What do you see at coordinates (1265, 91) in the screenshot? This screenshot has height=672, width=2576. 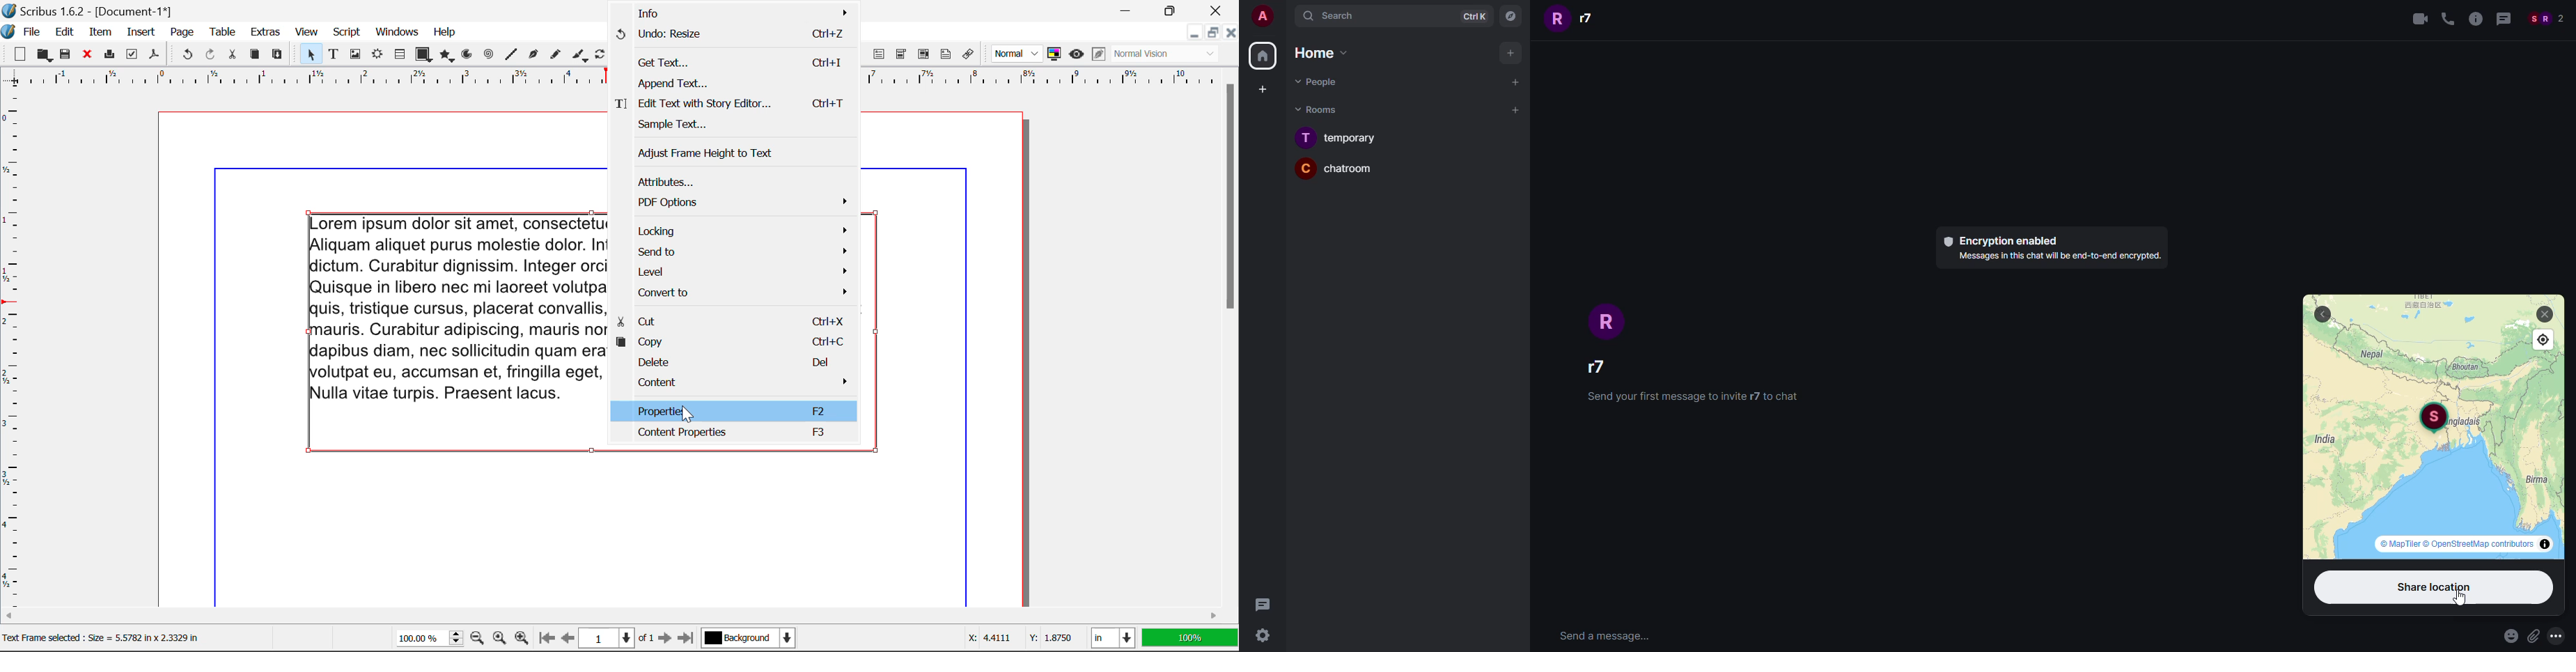 I see `Create a space` at bounding box center [1265, 91].